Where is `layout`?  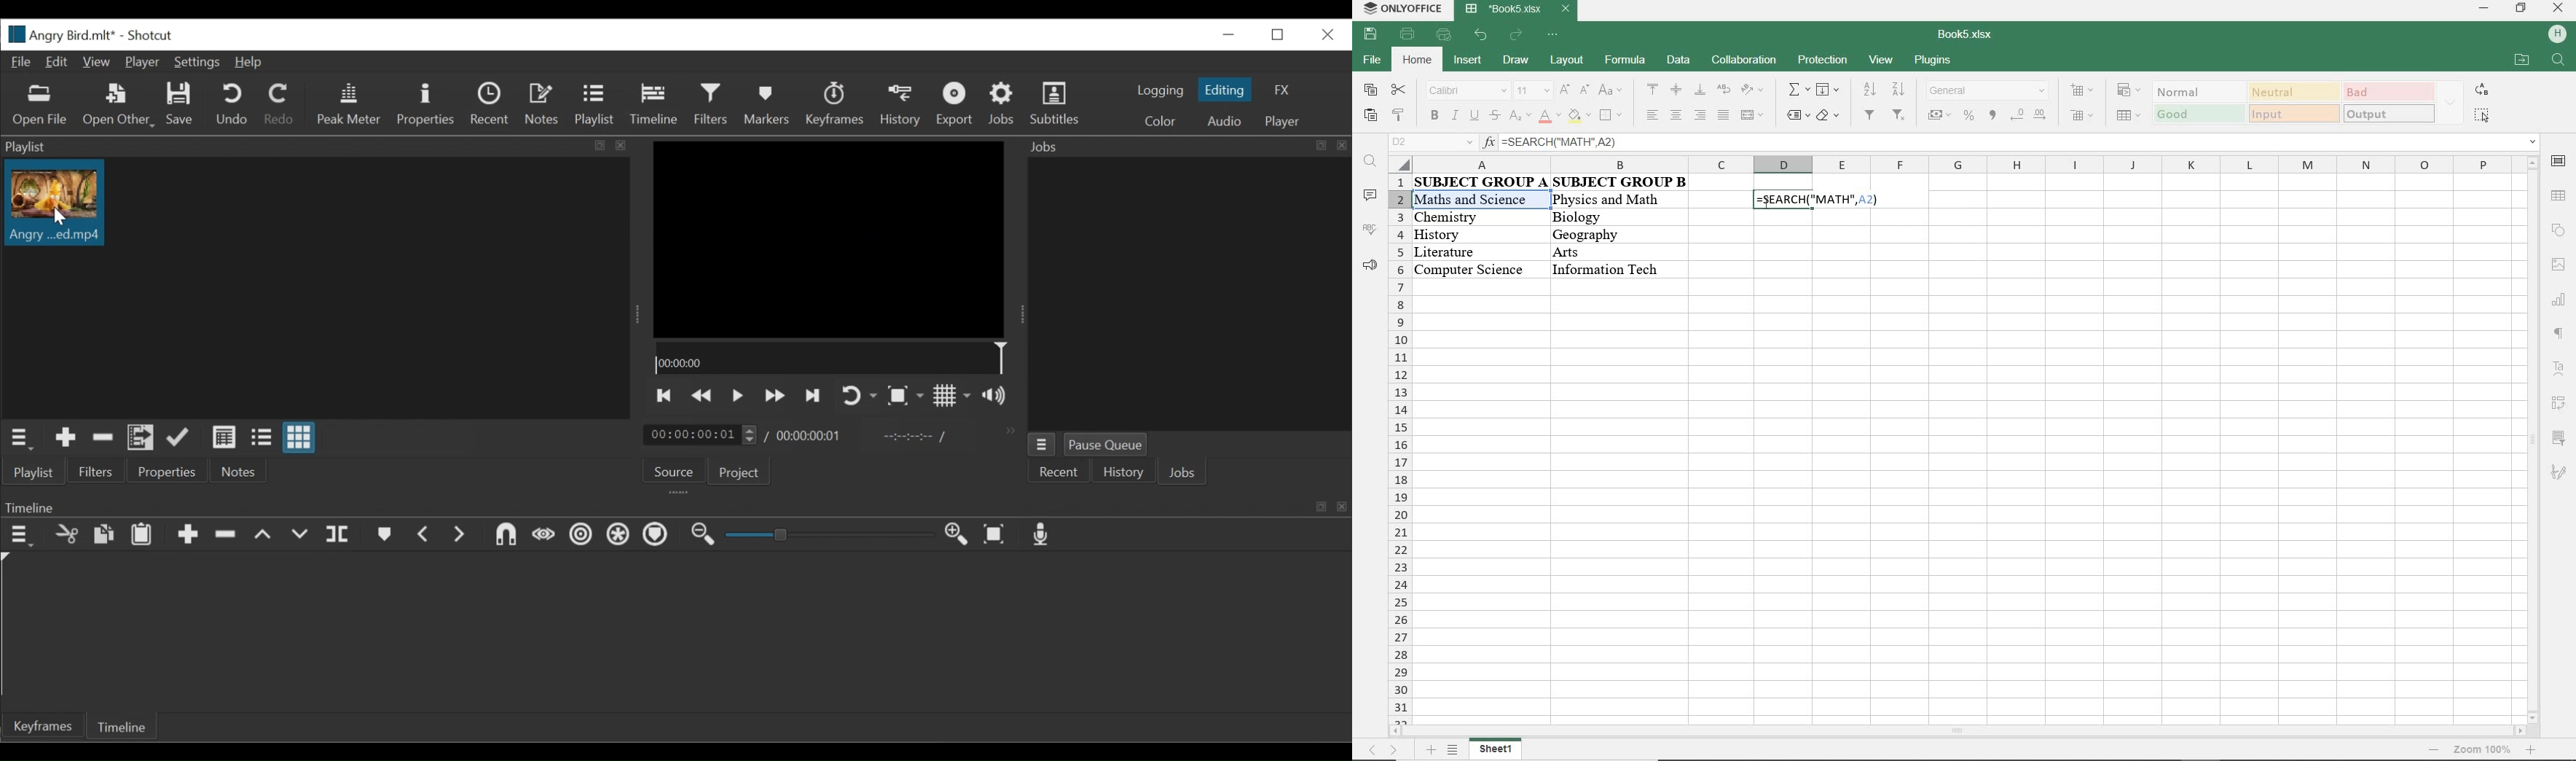
layout is located at coordinates (1566, 59).